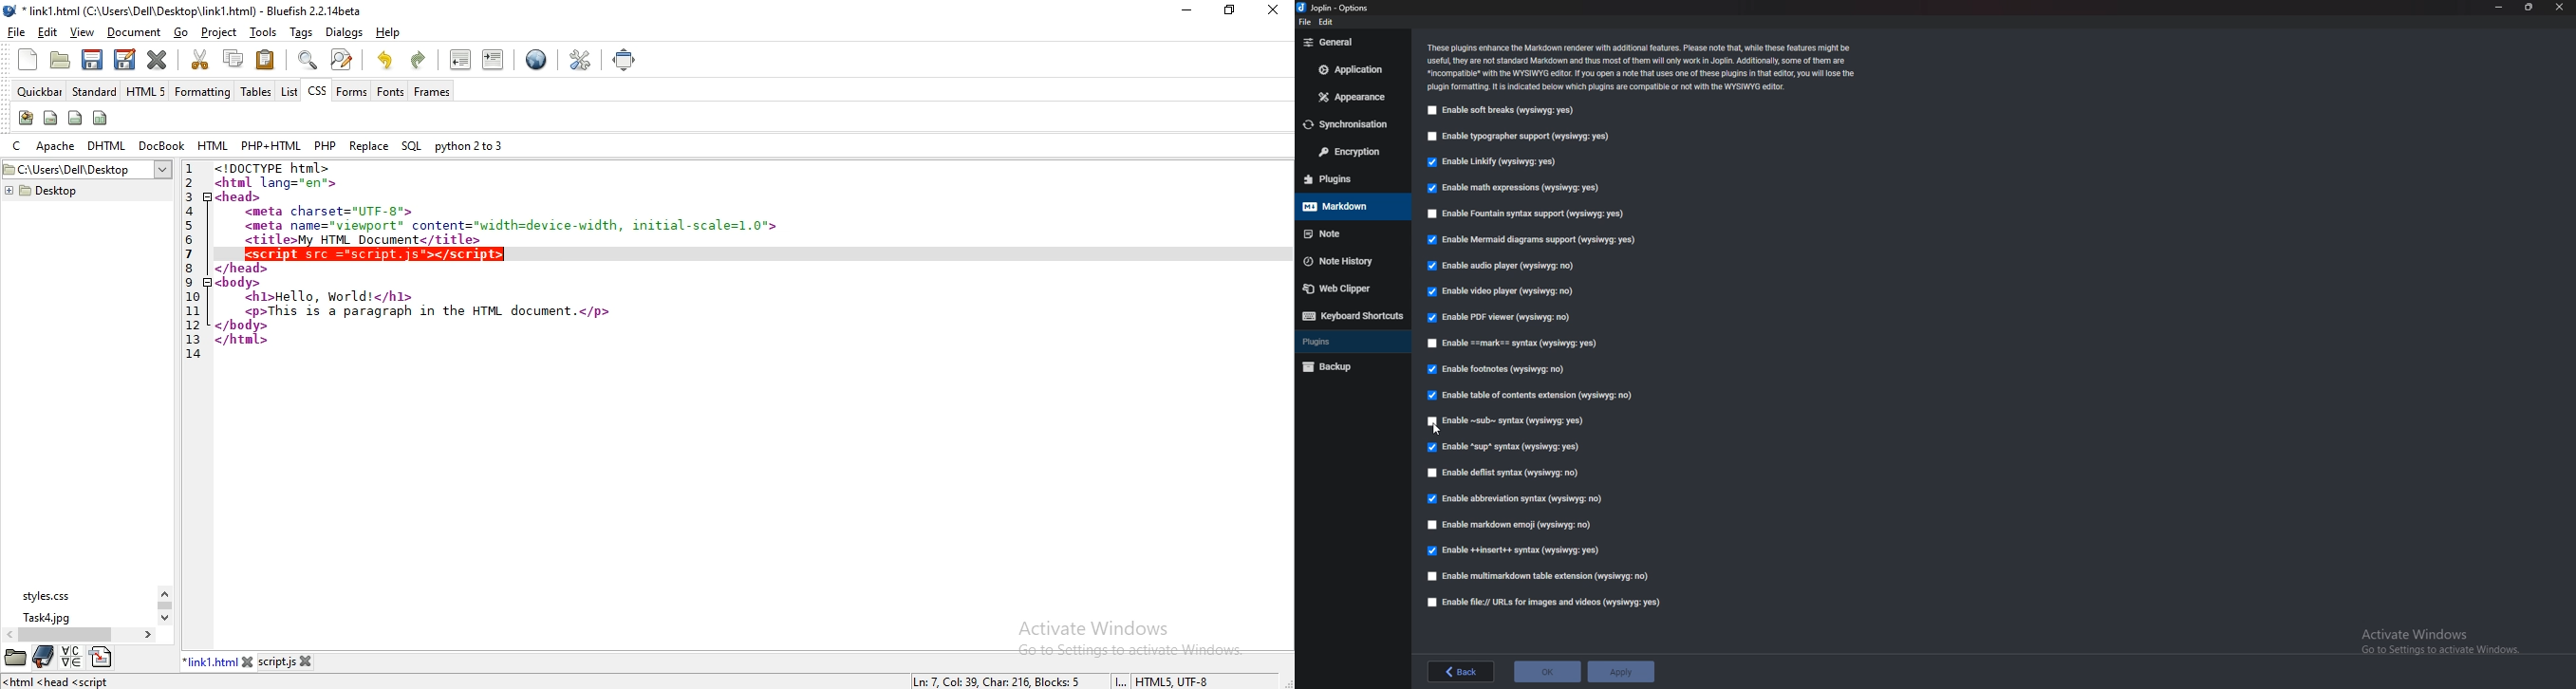 Image resolution: width=2576 pixels, height=700 pixels. I want to click on file, so click(1303, 23).